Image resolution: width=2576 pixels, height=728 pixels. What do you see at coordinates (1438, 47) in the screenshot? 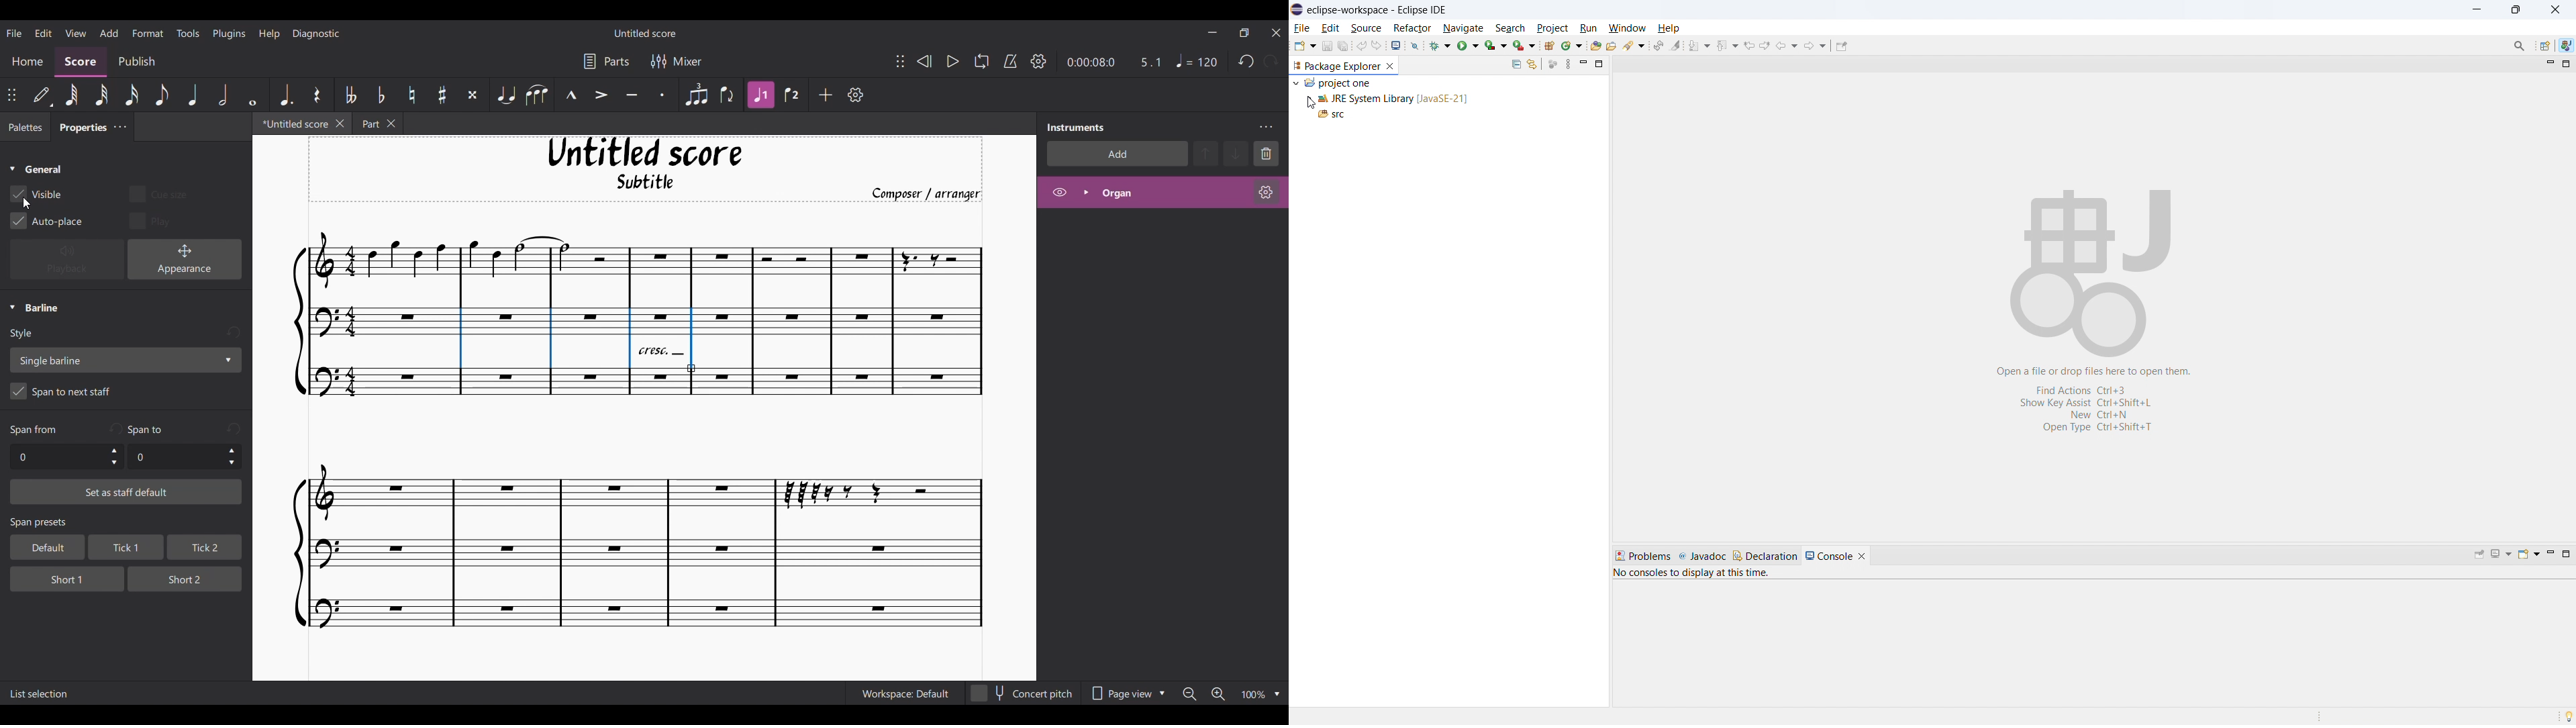
I see `debug` at bounding box center [1438, 47].